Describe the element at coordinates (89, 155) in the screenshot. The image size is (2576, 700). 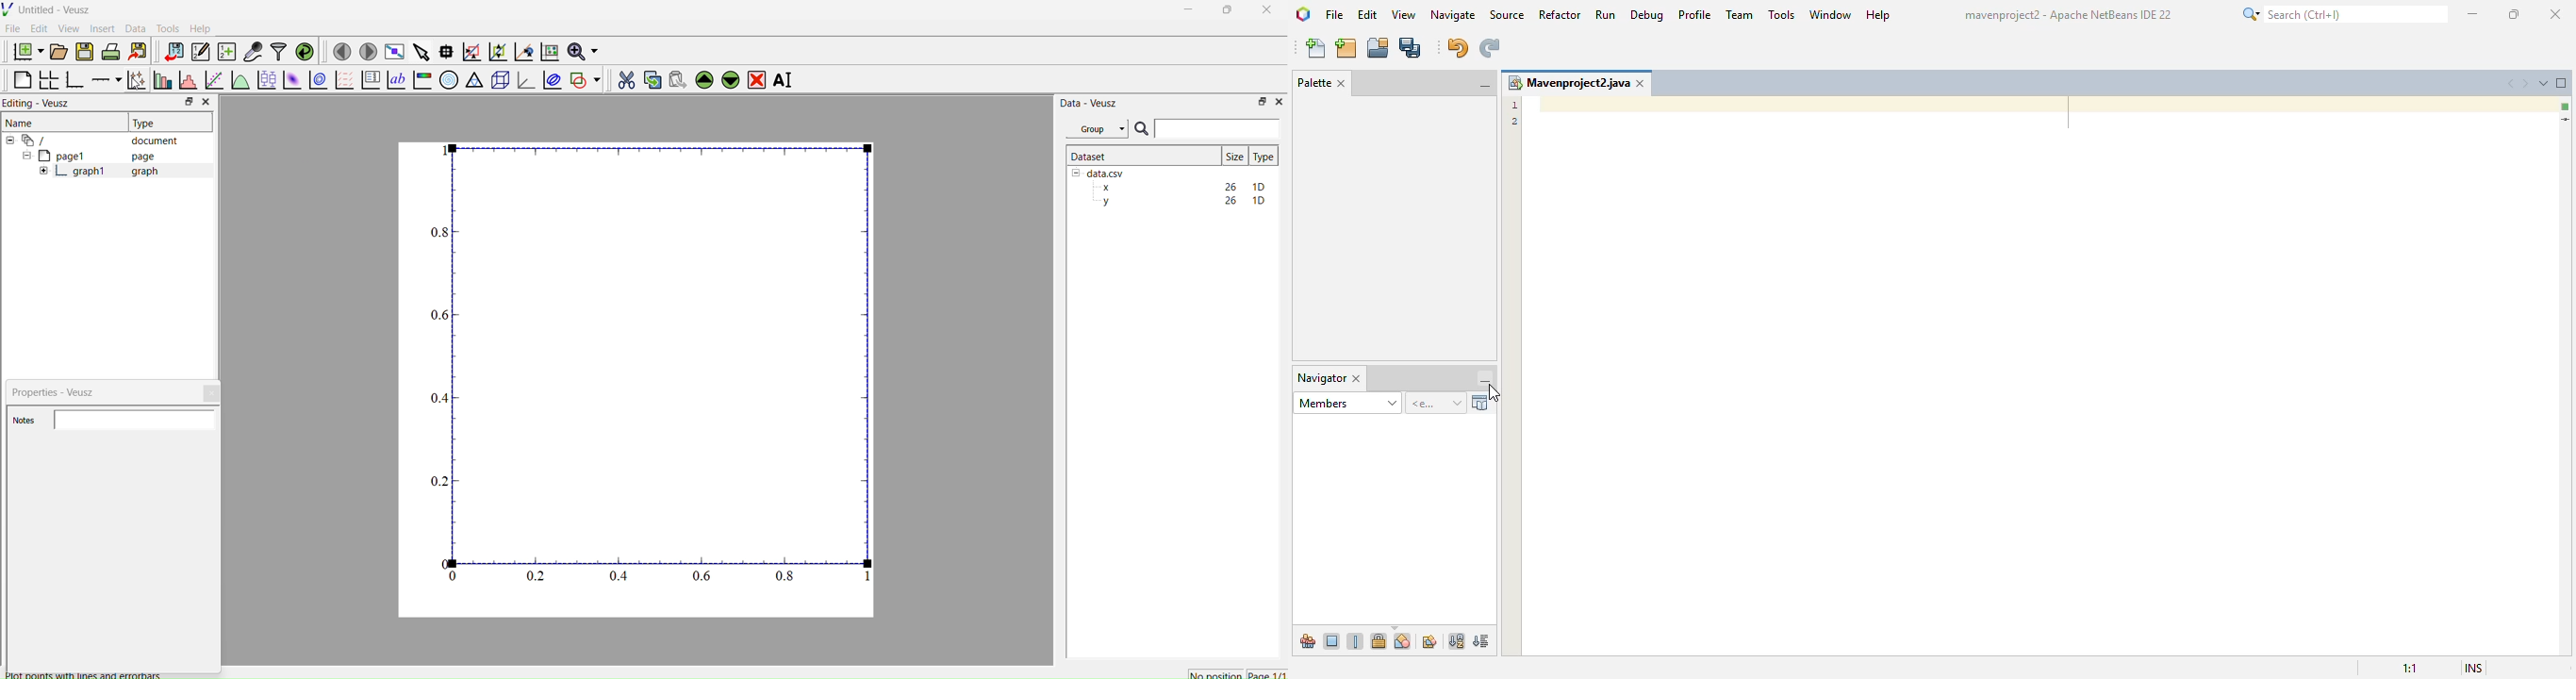
I see `page1 page` at that location.